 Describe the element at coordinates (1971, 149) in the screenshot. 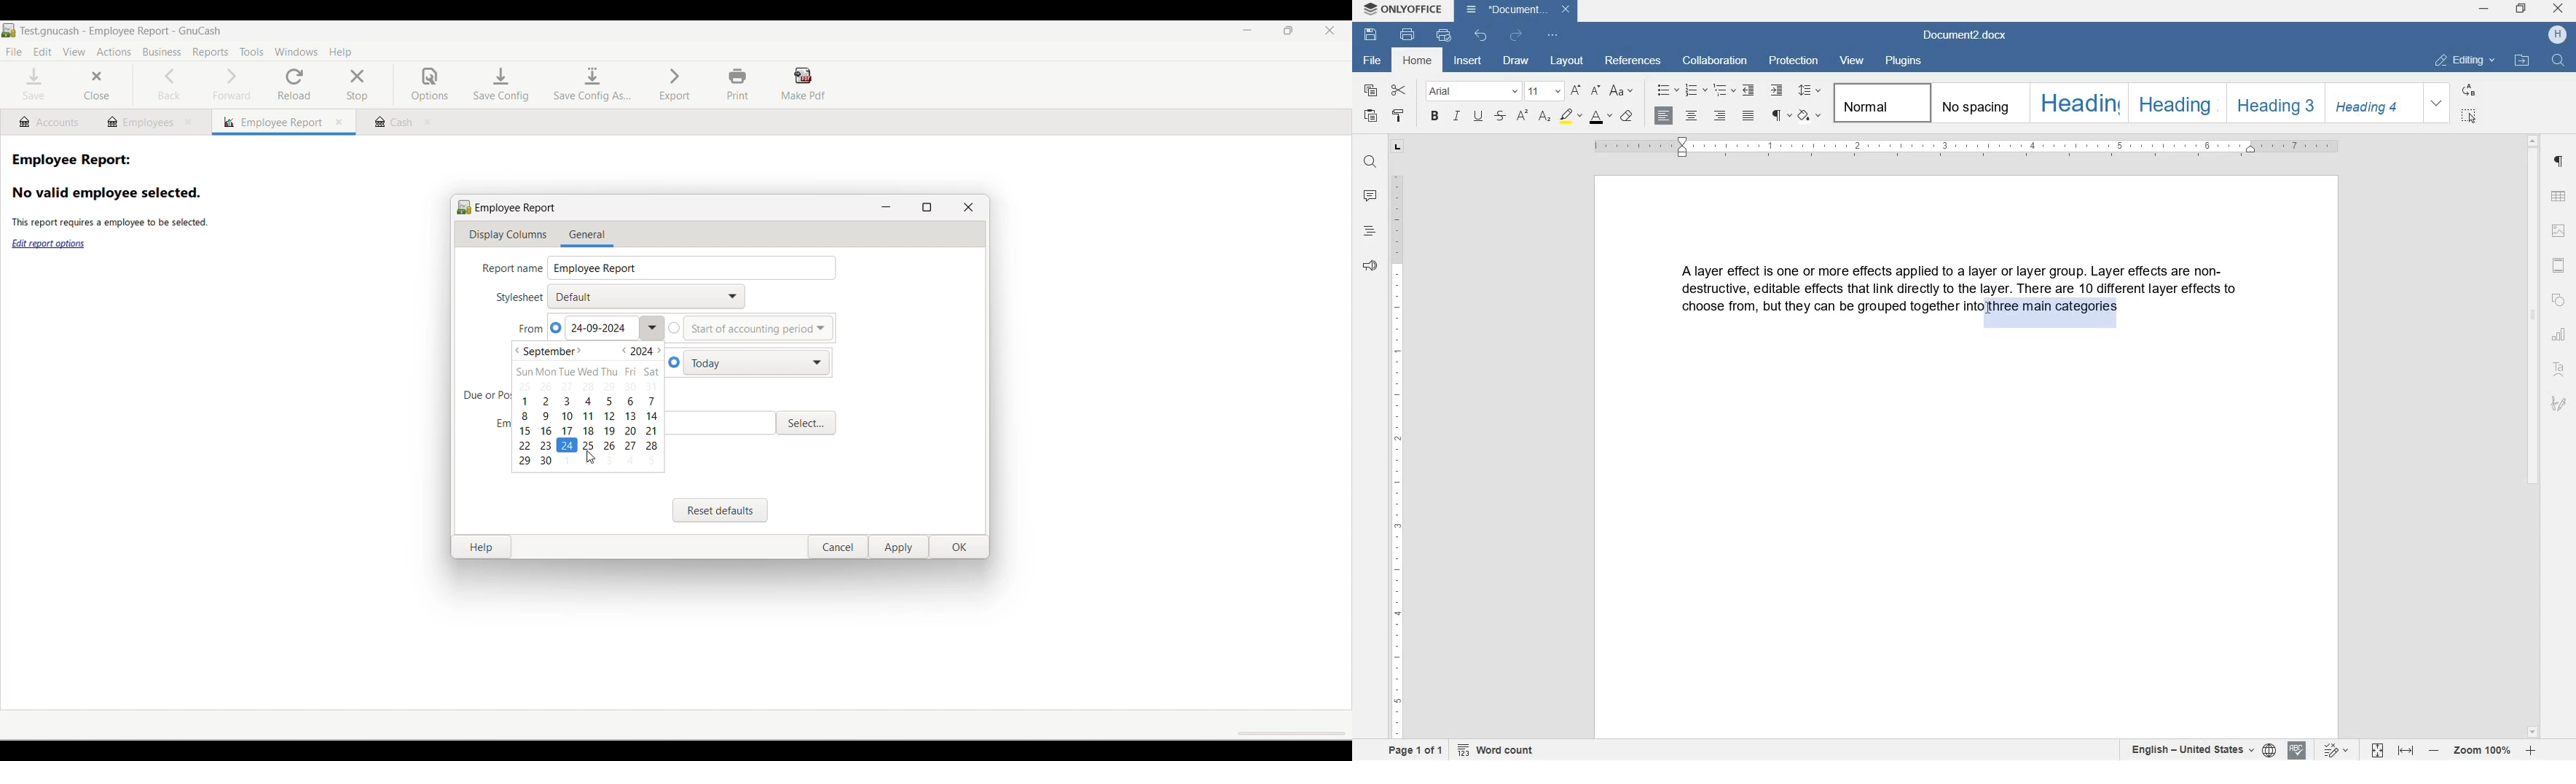

I see `ruler` at that location.